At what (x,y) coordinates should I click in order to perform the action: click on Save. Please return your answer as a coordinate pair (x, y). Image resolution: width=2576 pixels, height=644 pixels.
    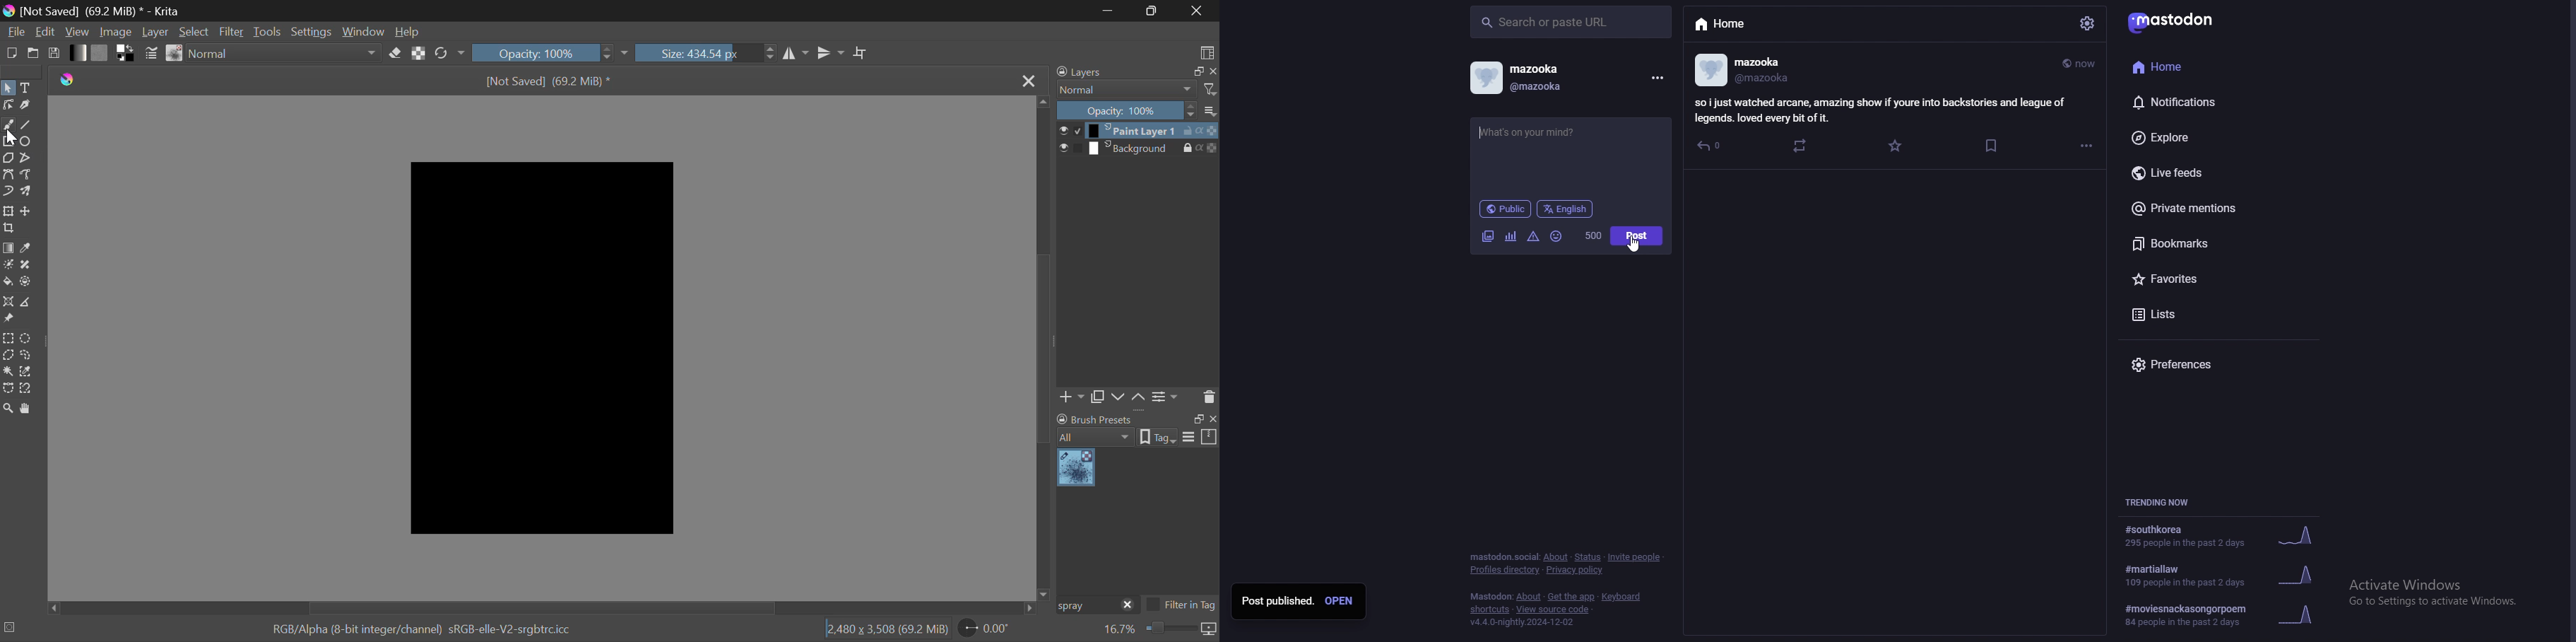
    Looking at the image, I should click on (53, 52).